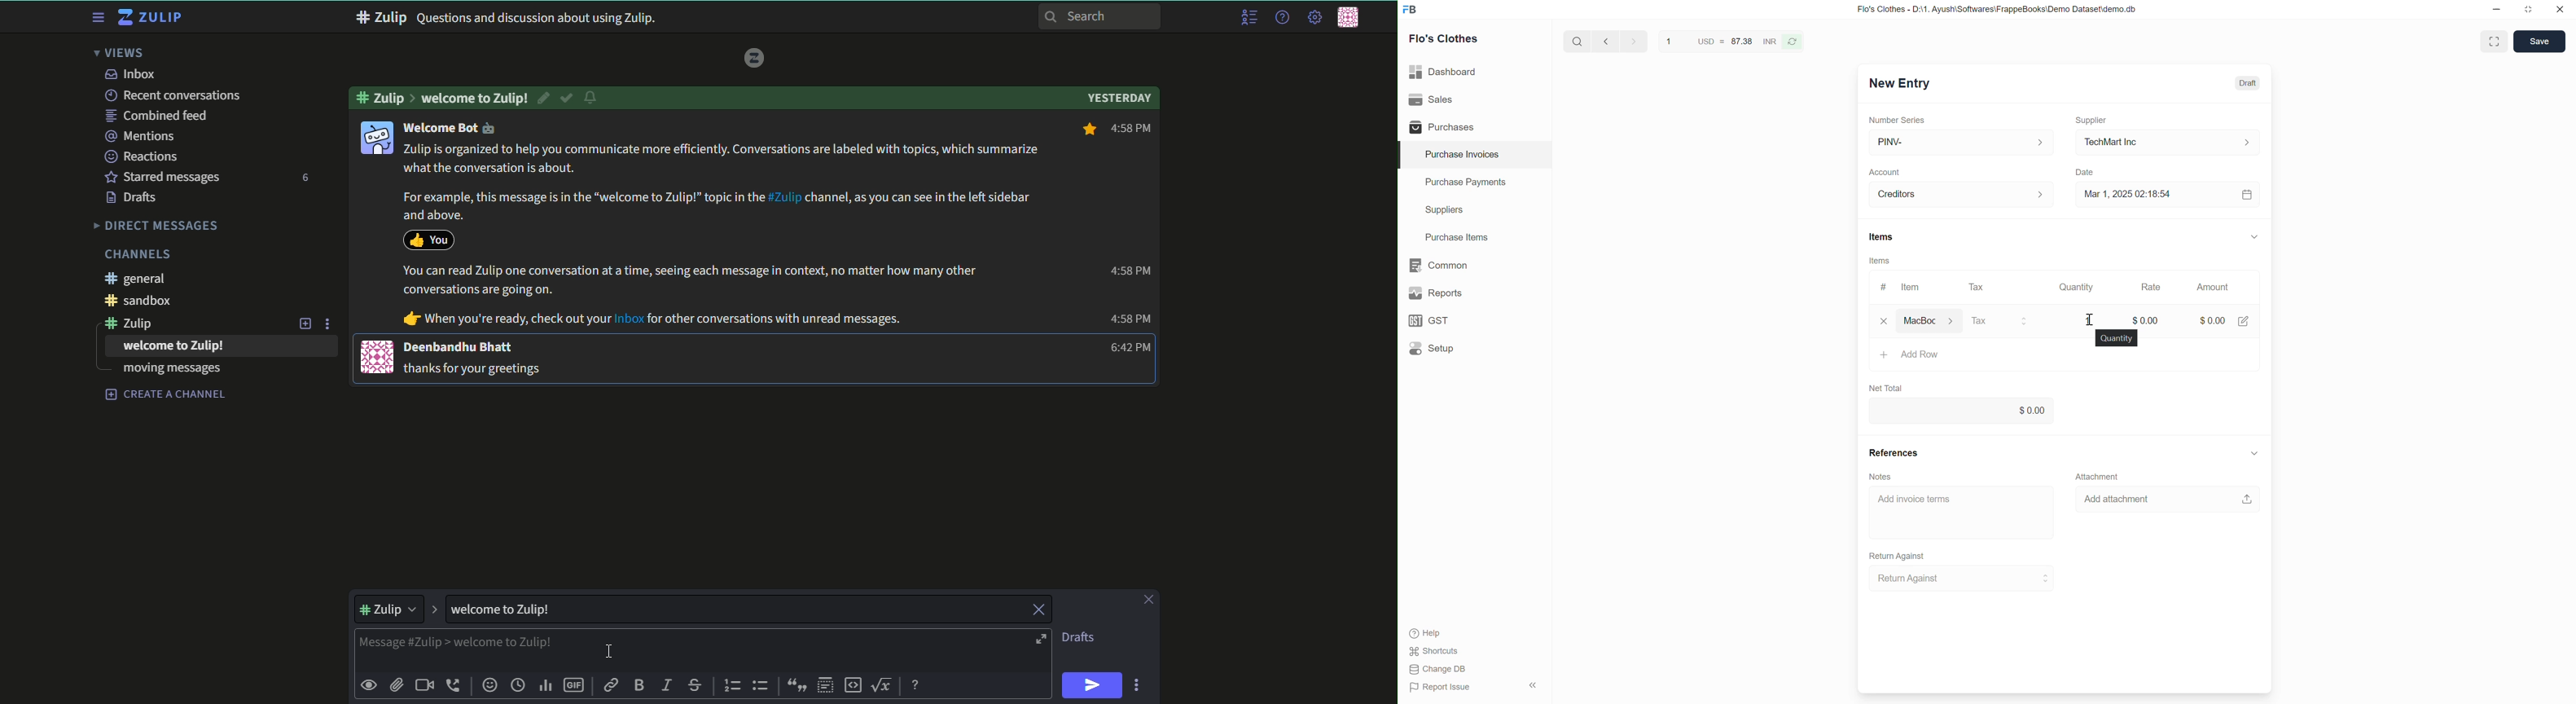 The image size is (2576, 728). What do you see at coordinates (1532, 685) in the screenshot?
I see `Collapse` at bounding box center [1532, 685].